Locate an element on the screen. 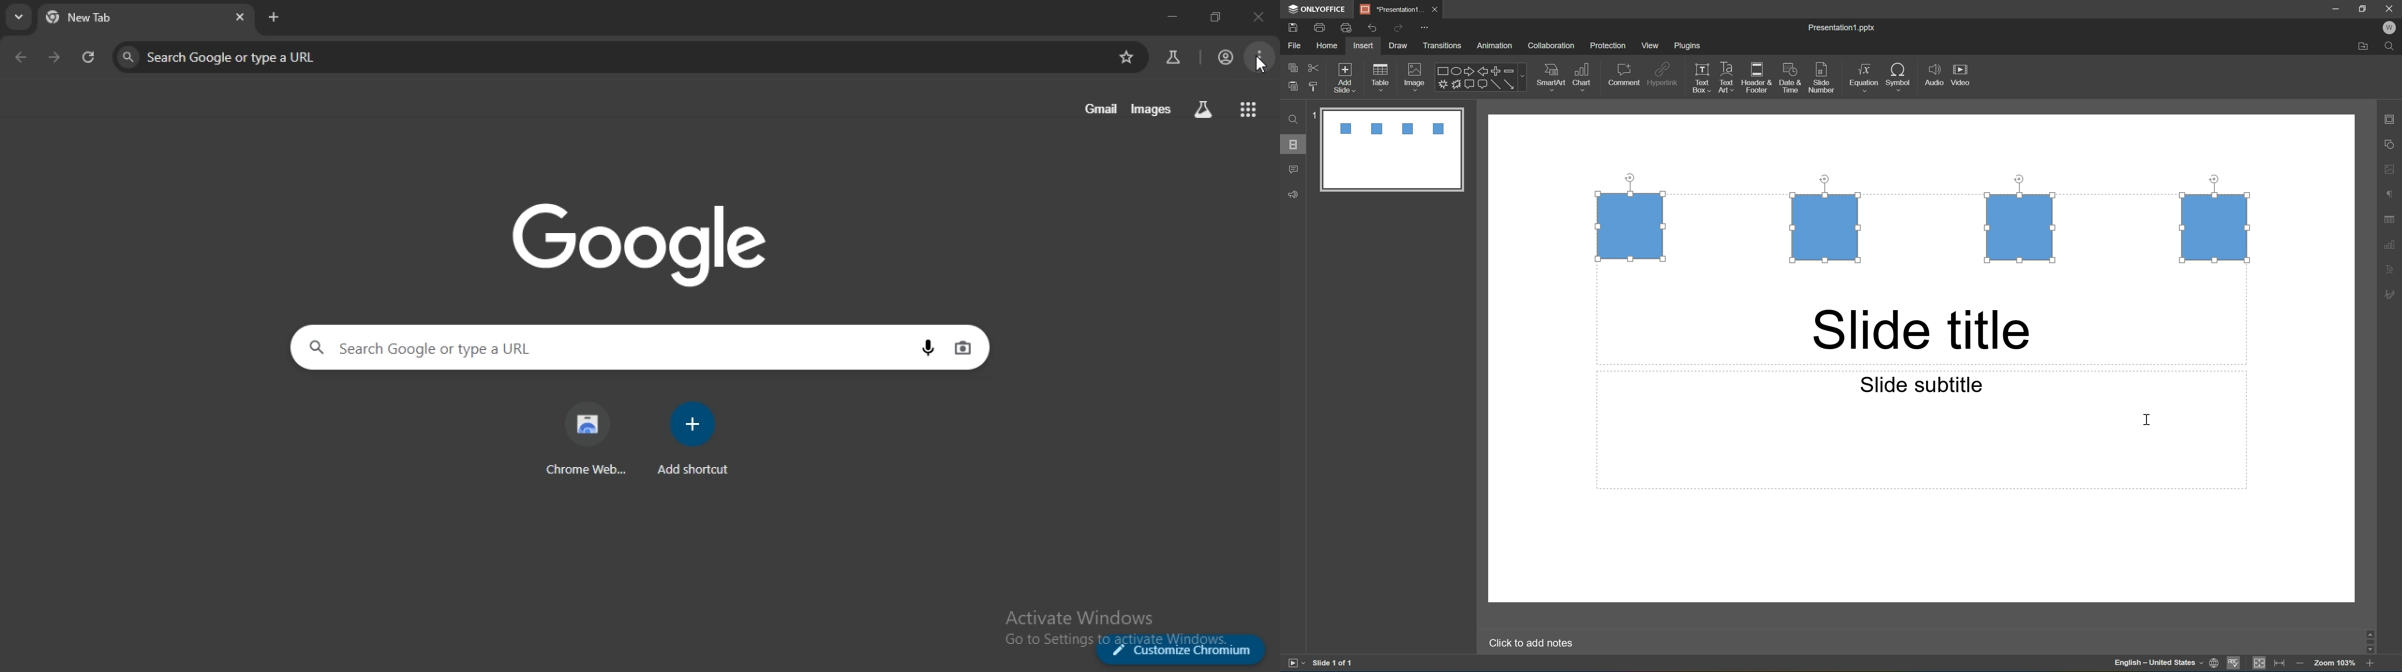 The width and height of the screenshot is (2408, 672). slides is located at coordinates (1295, 144).